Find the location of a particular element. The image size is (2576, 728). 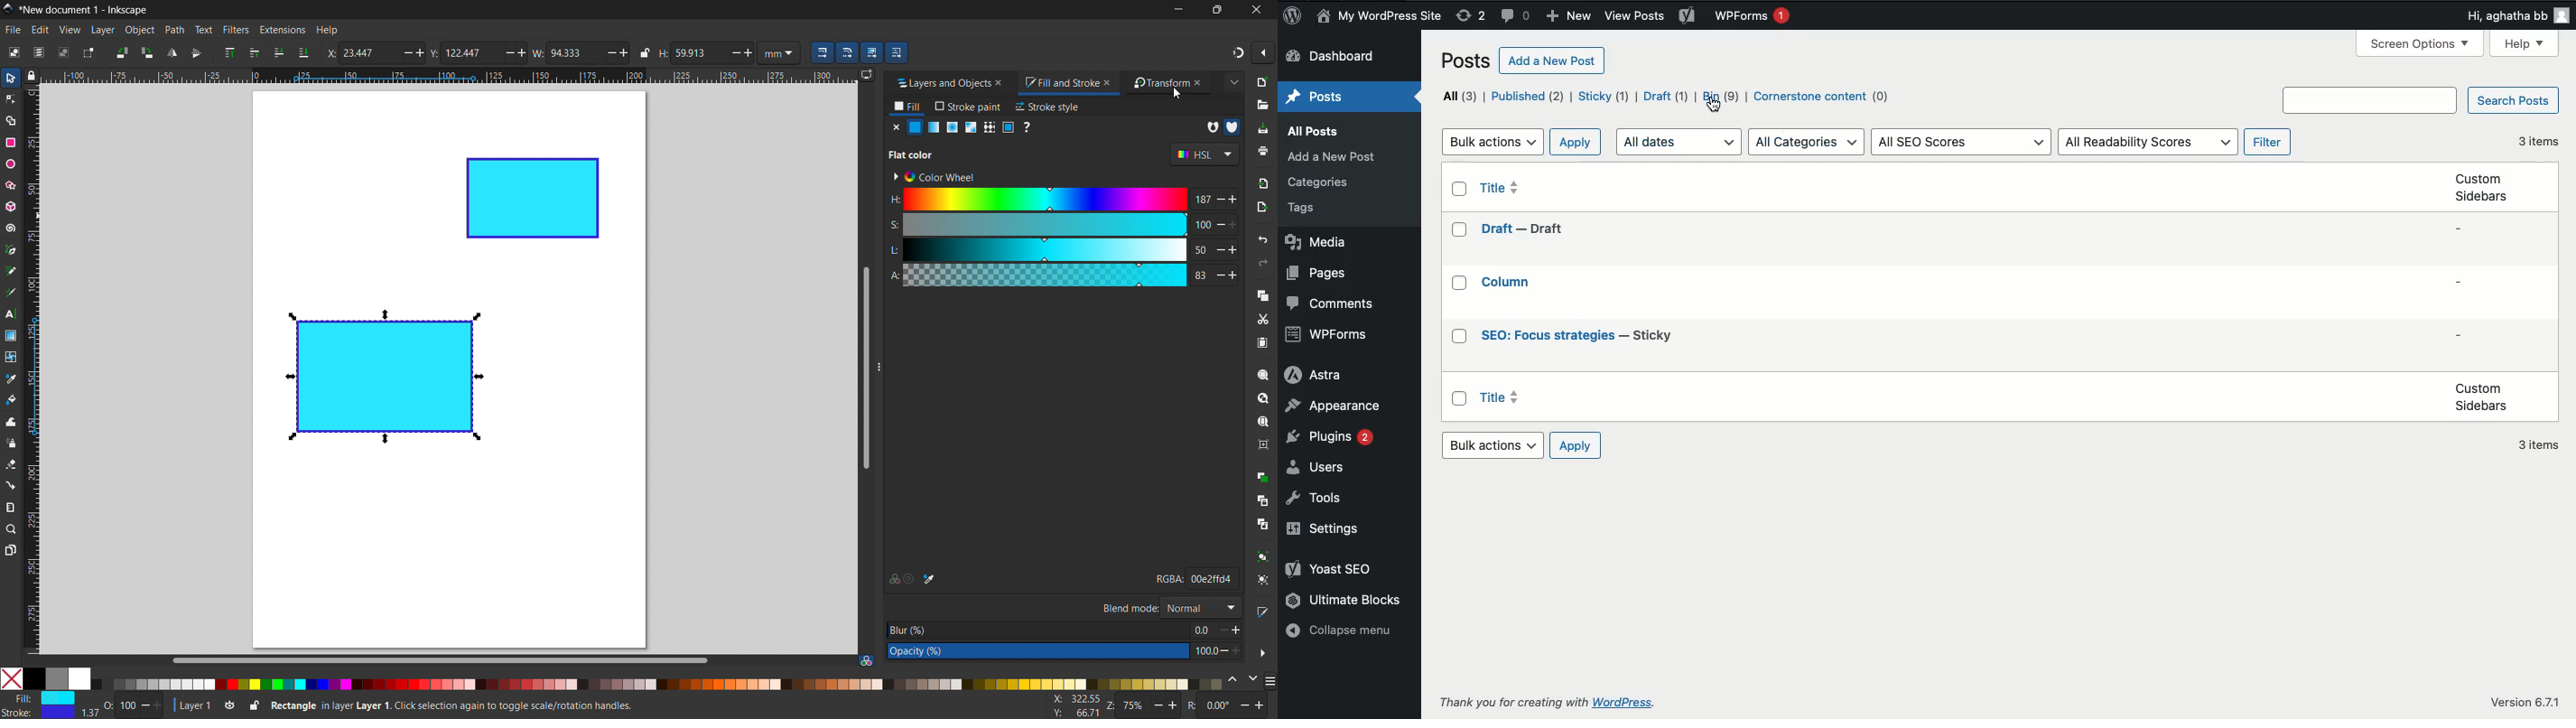

All is located at coordinates (1457, 96).